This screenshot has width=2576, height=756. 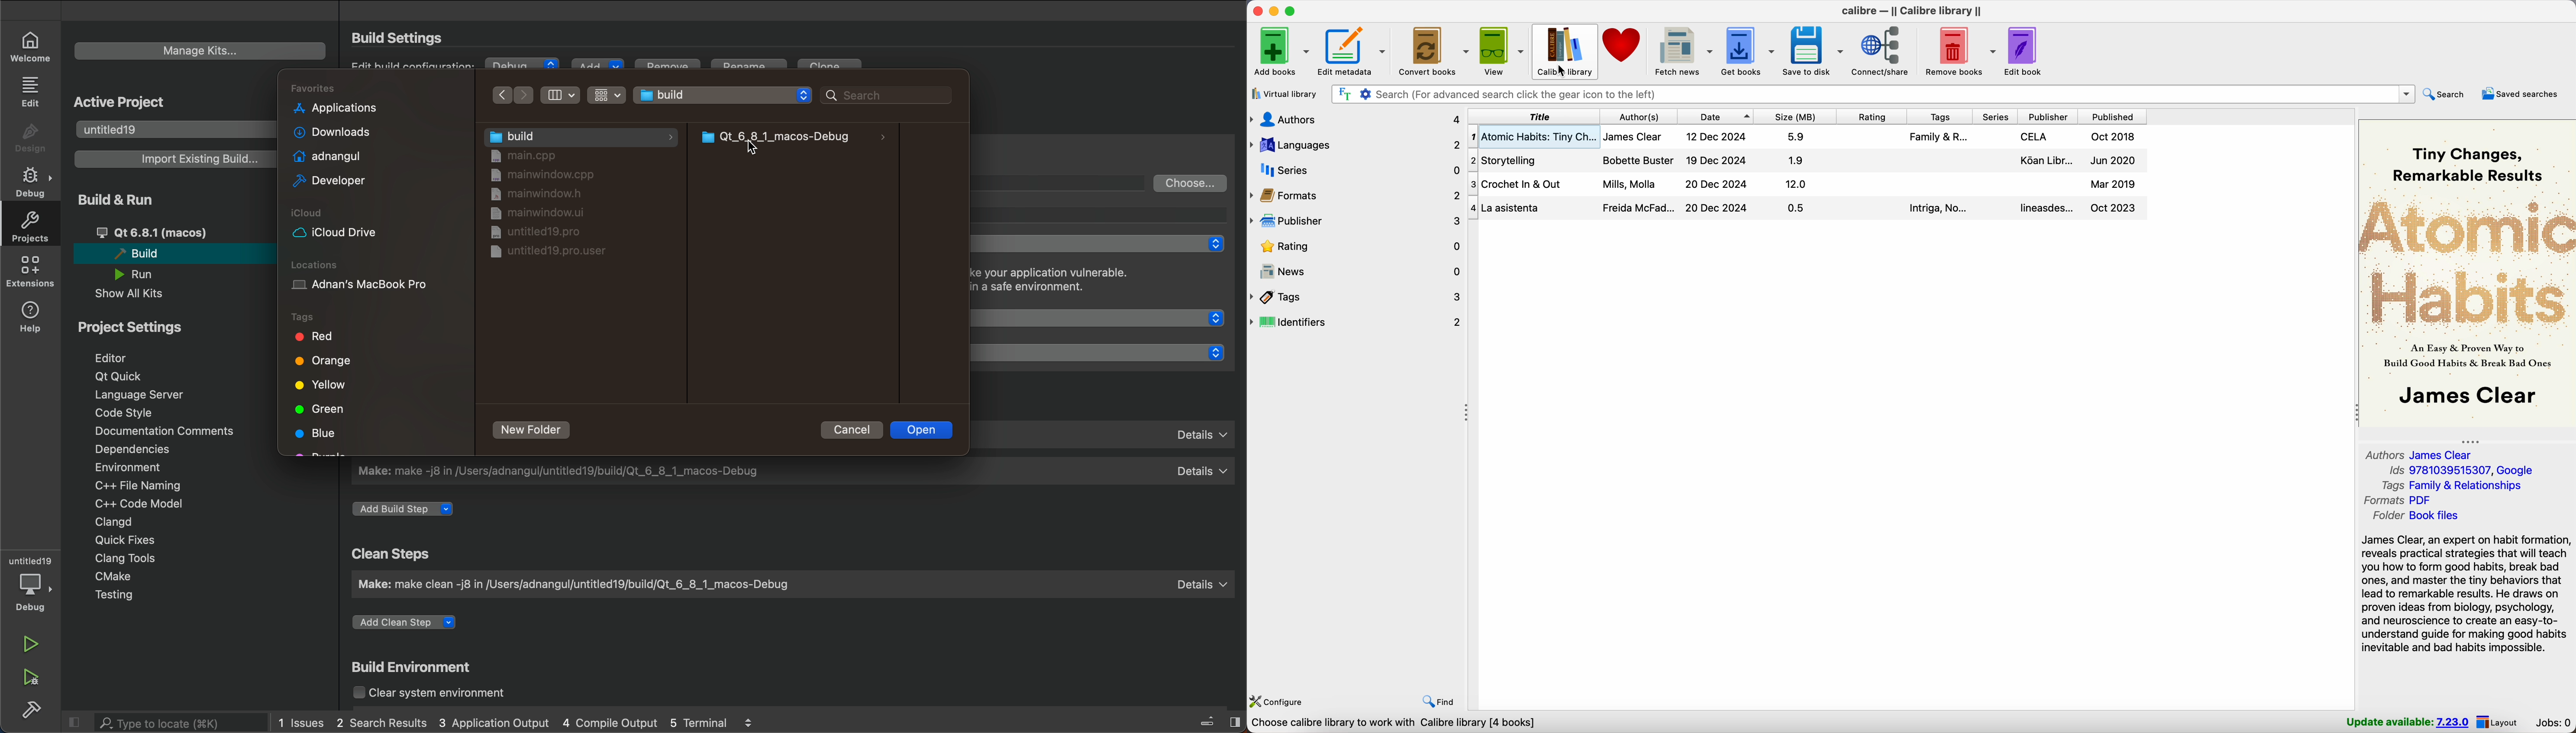 What do you see at coordinates (606, 94) in the screenshot?
I see `` at bounding box center [606, 94].